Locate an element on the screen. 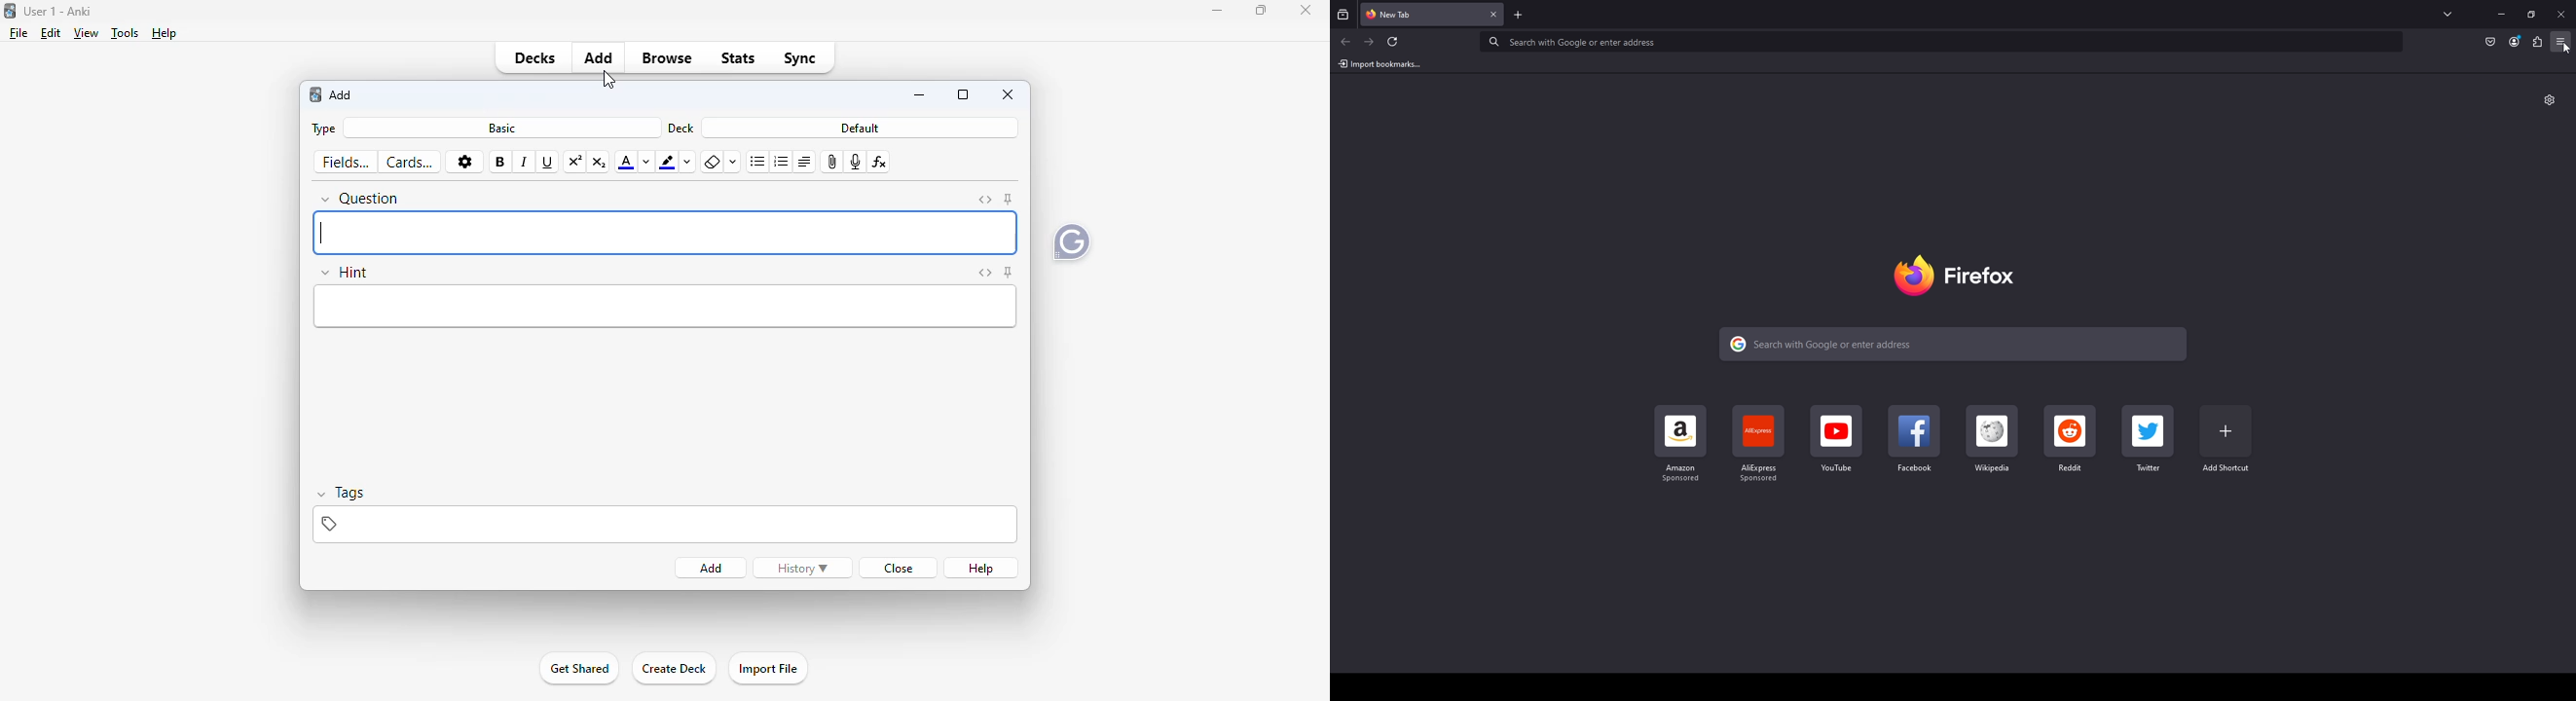 The height and width of the screenshot is (728, 2576). logo is located at coordinates (11, 11).